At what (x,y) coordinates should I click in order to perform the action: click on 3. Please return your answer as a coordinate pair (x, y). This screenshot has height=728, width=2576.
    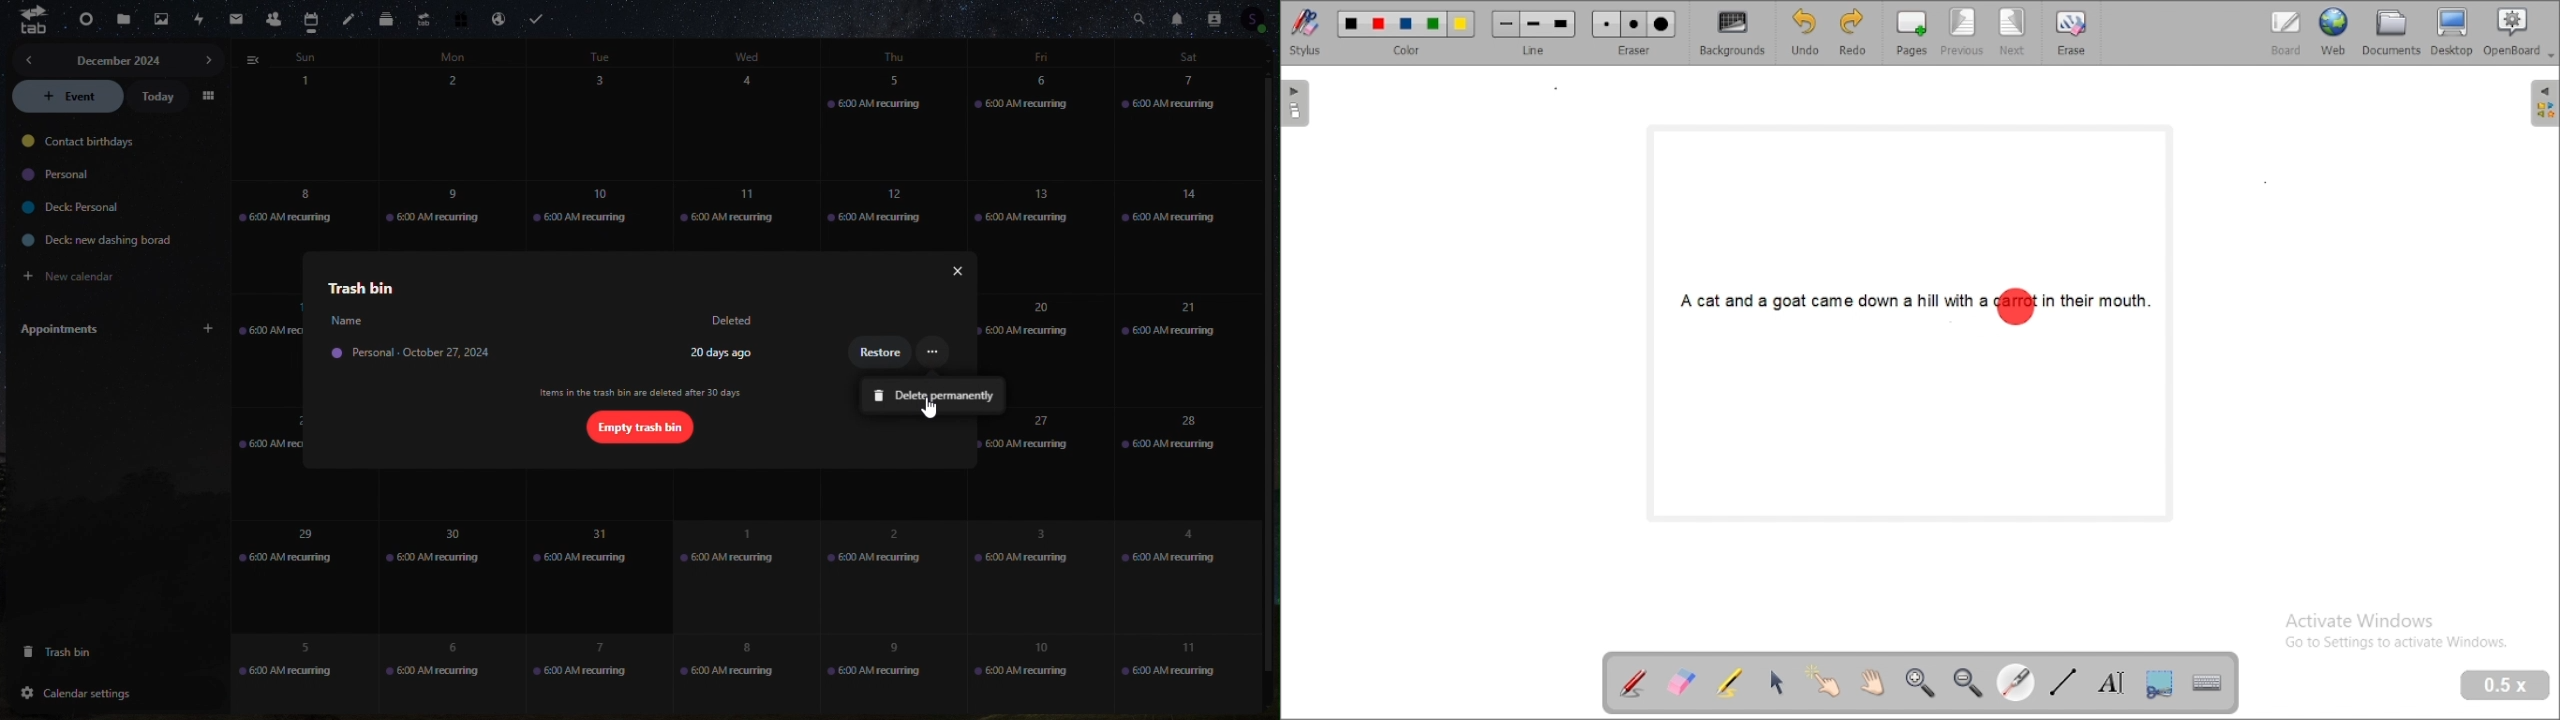
    Looking at the image, I should click on (606, 125).